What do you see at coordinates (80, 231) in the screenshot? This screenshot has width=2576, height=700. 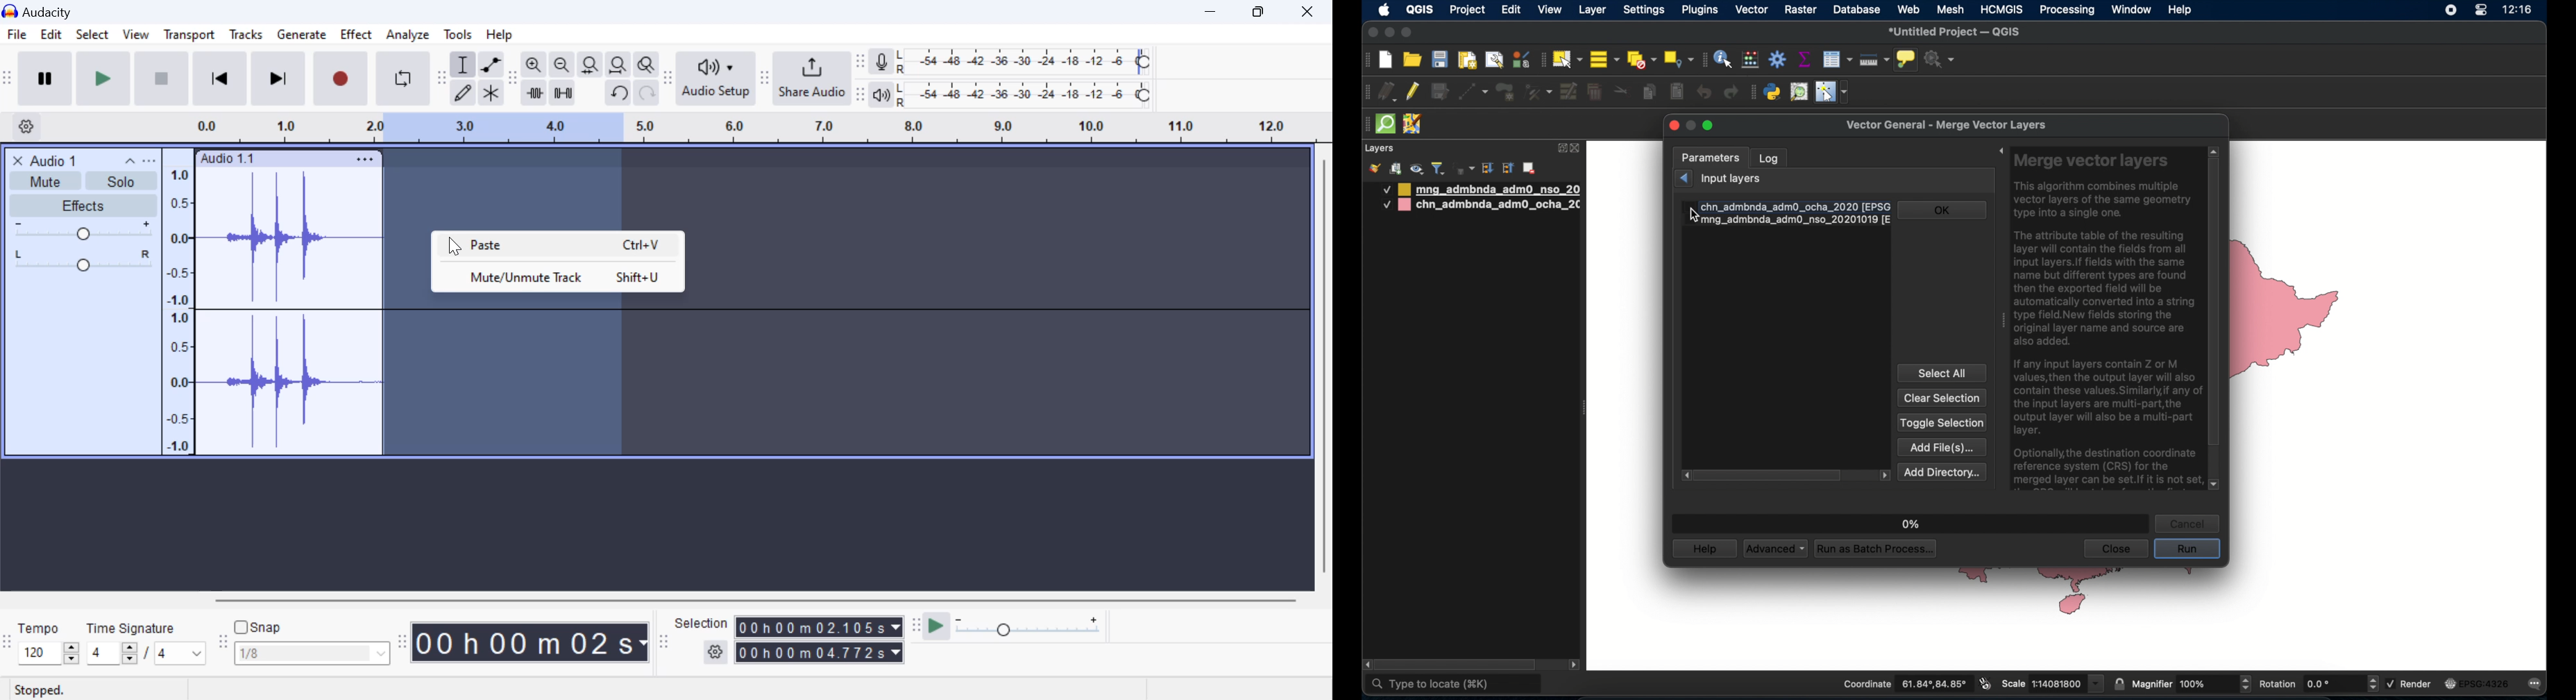 I see `Volume` at bounding box center [80, 231].